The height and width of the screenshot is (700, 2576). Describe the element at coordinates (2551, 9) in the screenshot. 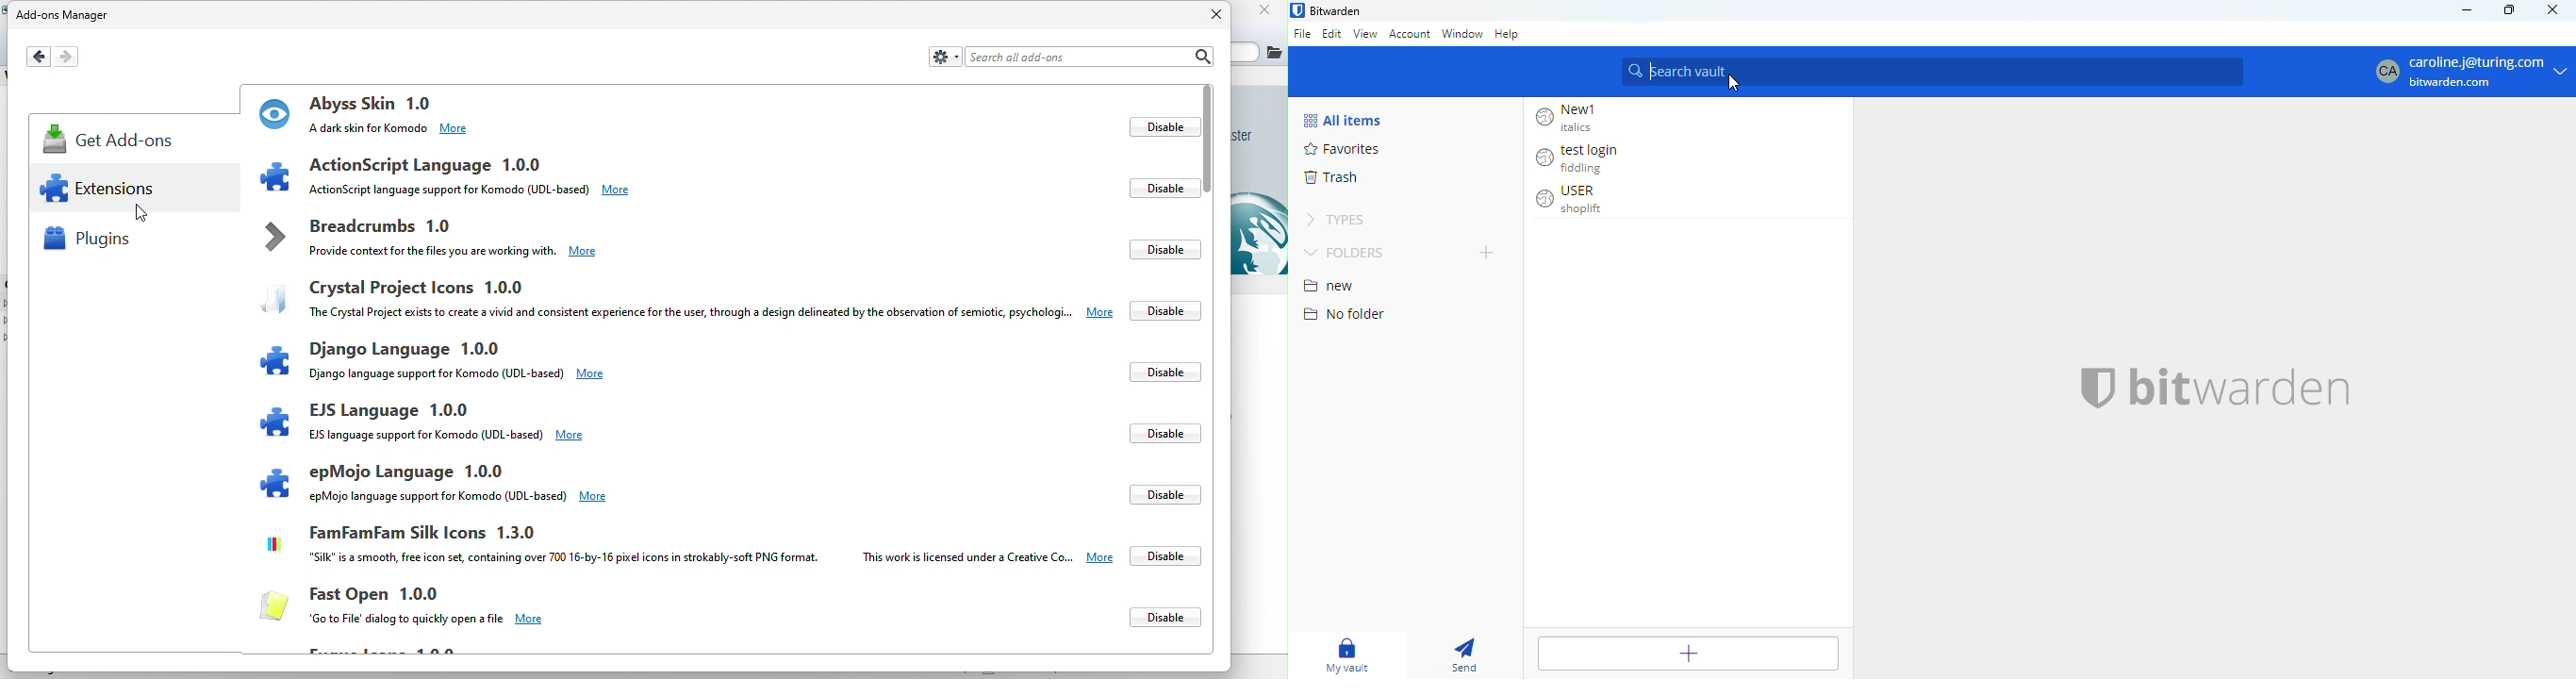

I see `close` at that location.